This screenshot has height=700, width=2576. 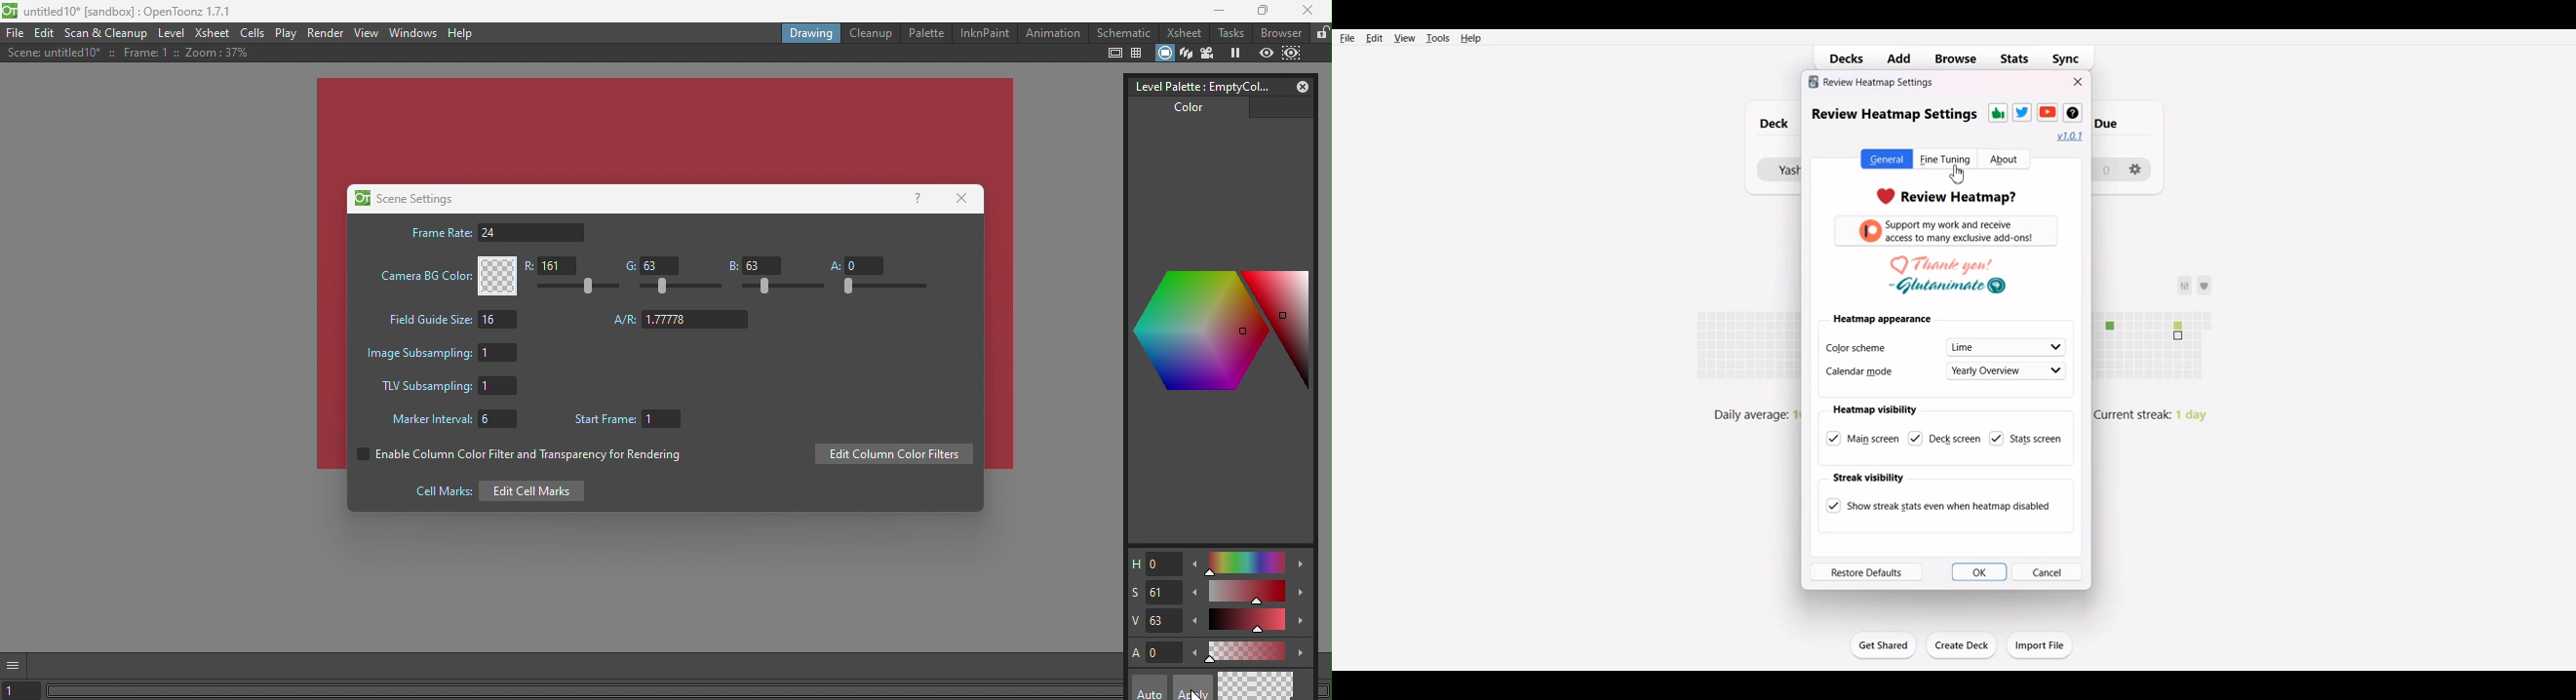 What do you see at coordinates (1163, 52) in the screenshot?
I see `Camera stand view` at bounding box center [1163, 52].